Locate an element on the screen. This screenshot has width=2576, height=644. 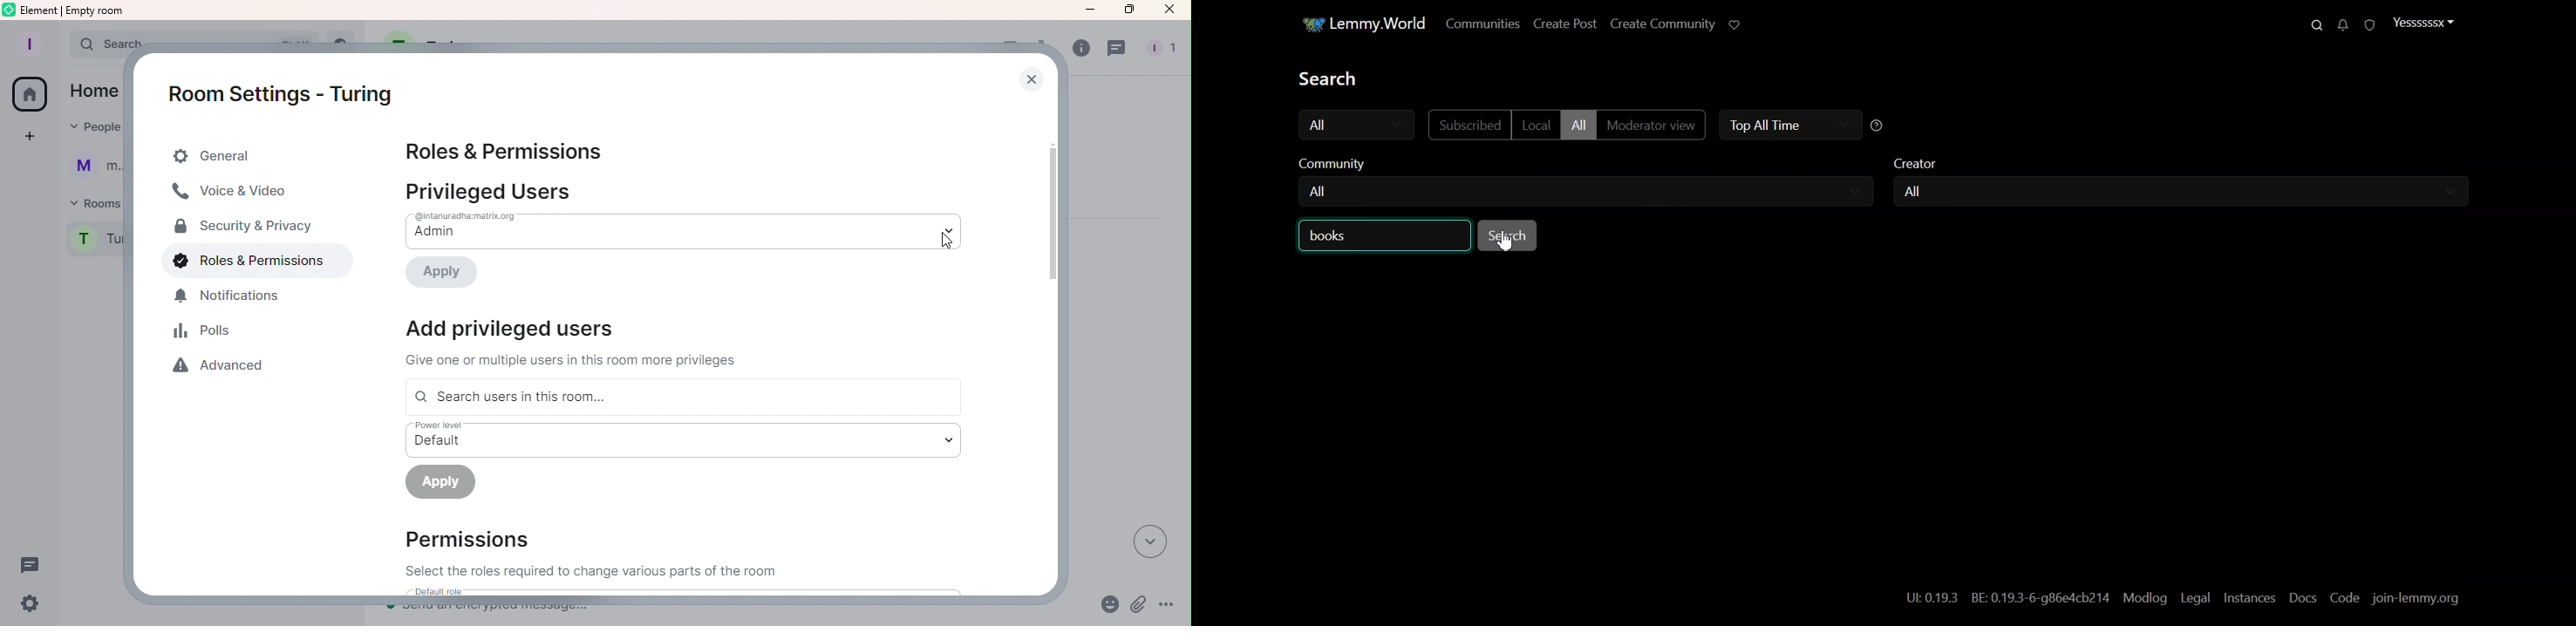
Emoji is located at coordinates (1109, 606).